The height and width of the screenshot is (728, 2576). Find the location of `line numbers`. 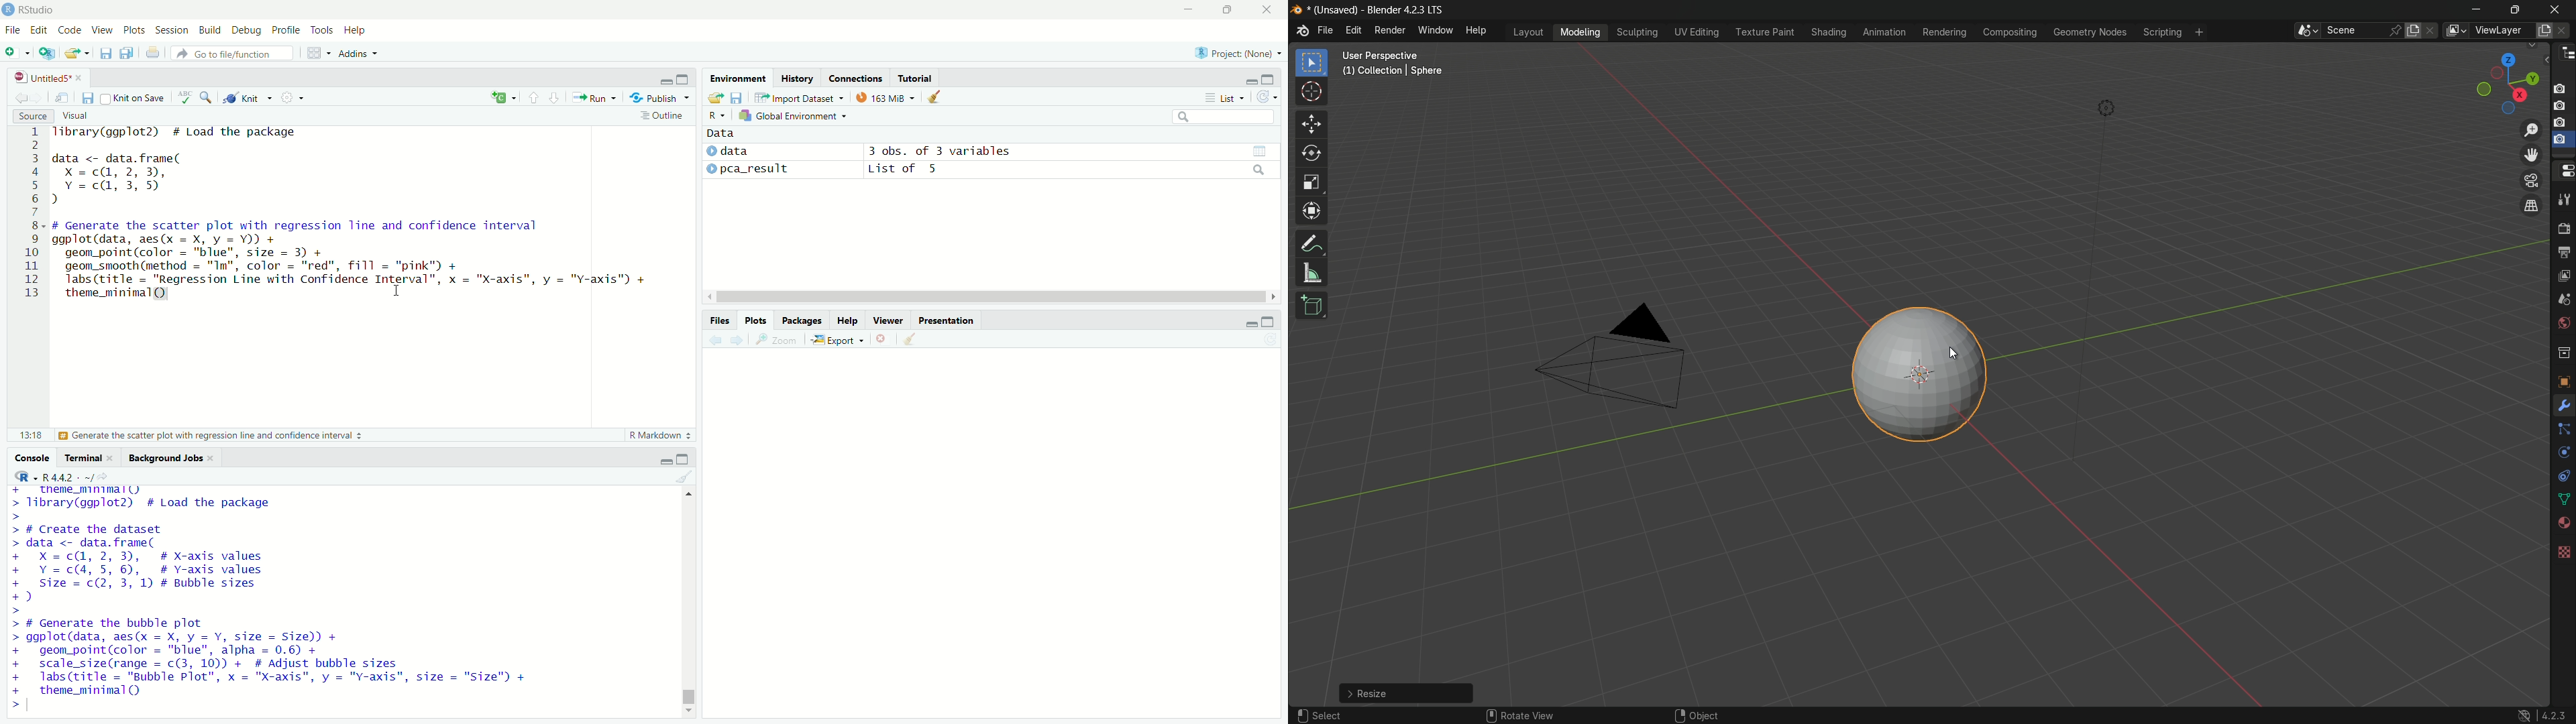

line numbers is located at coordinates (30, 214).